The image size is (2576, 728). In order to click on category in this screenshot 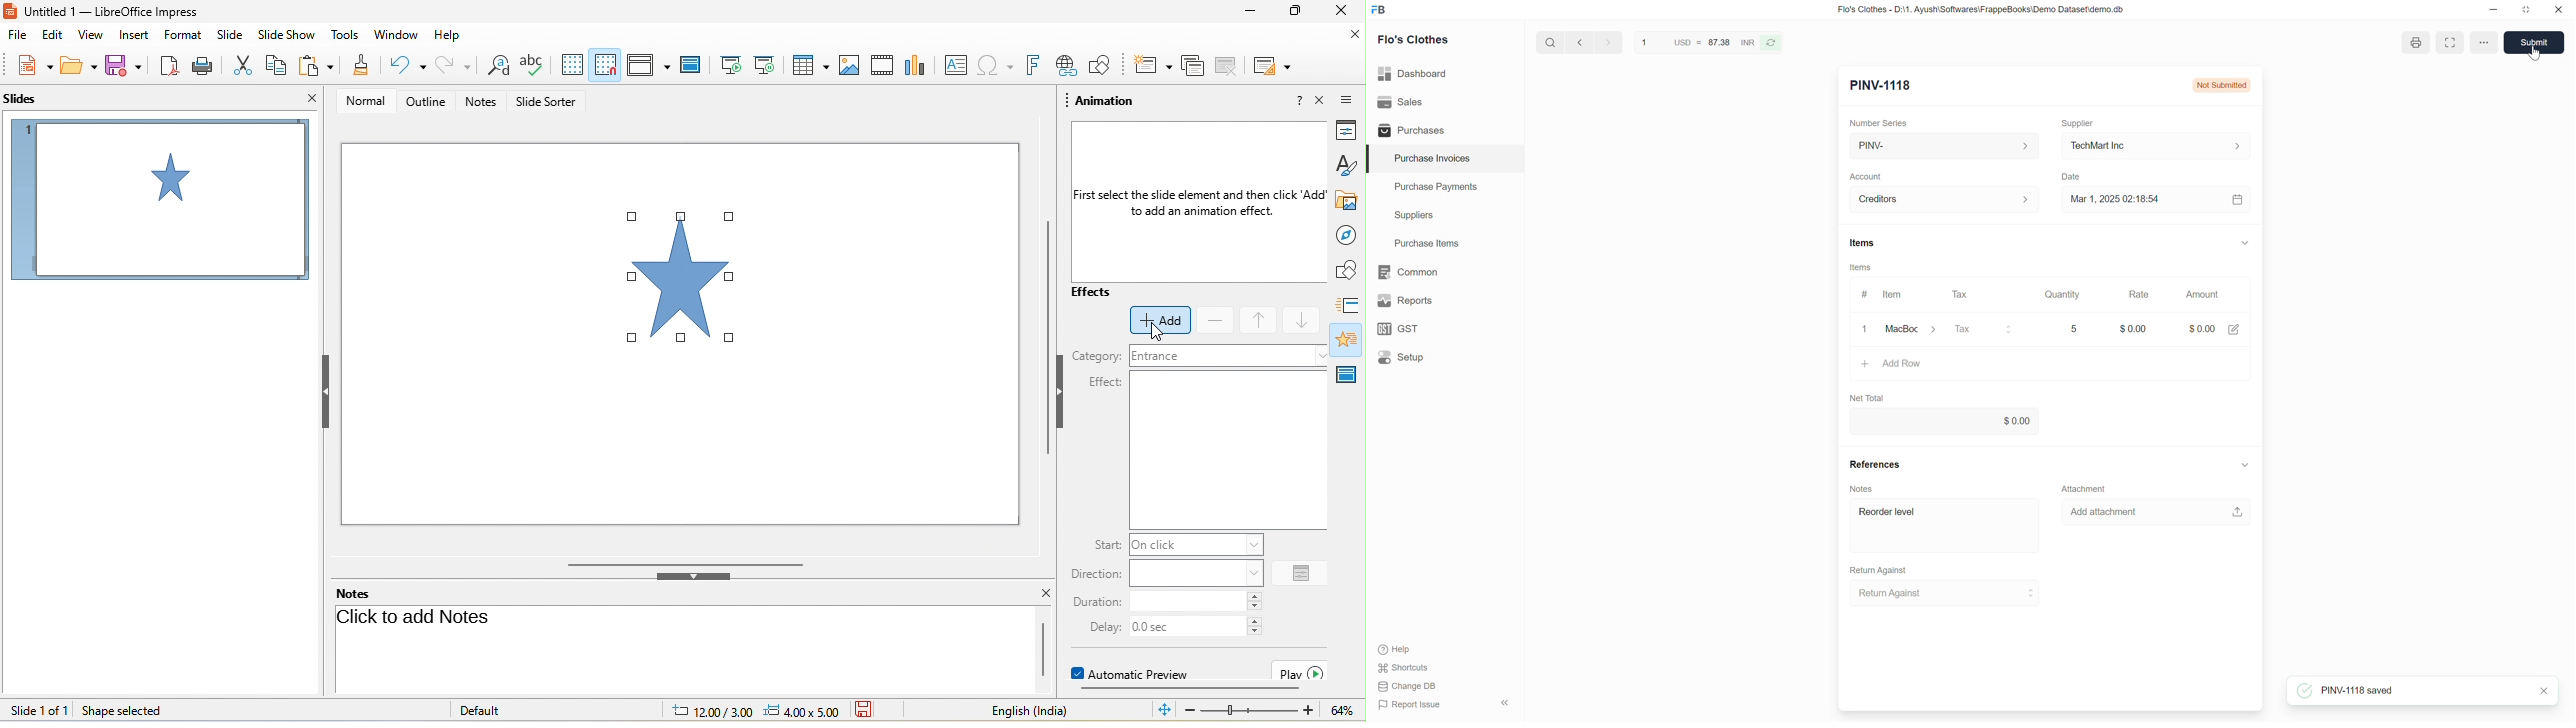, I will do `click(1097, 357)`.